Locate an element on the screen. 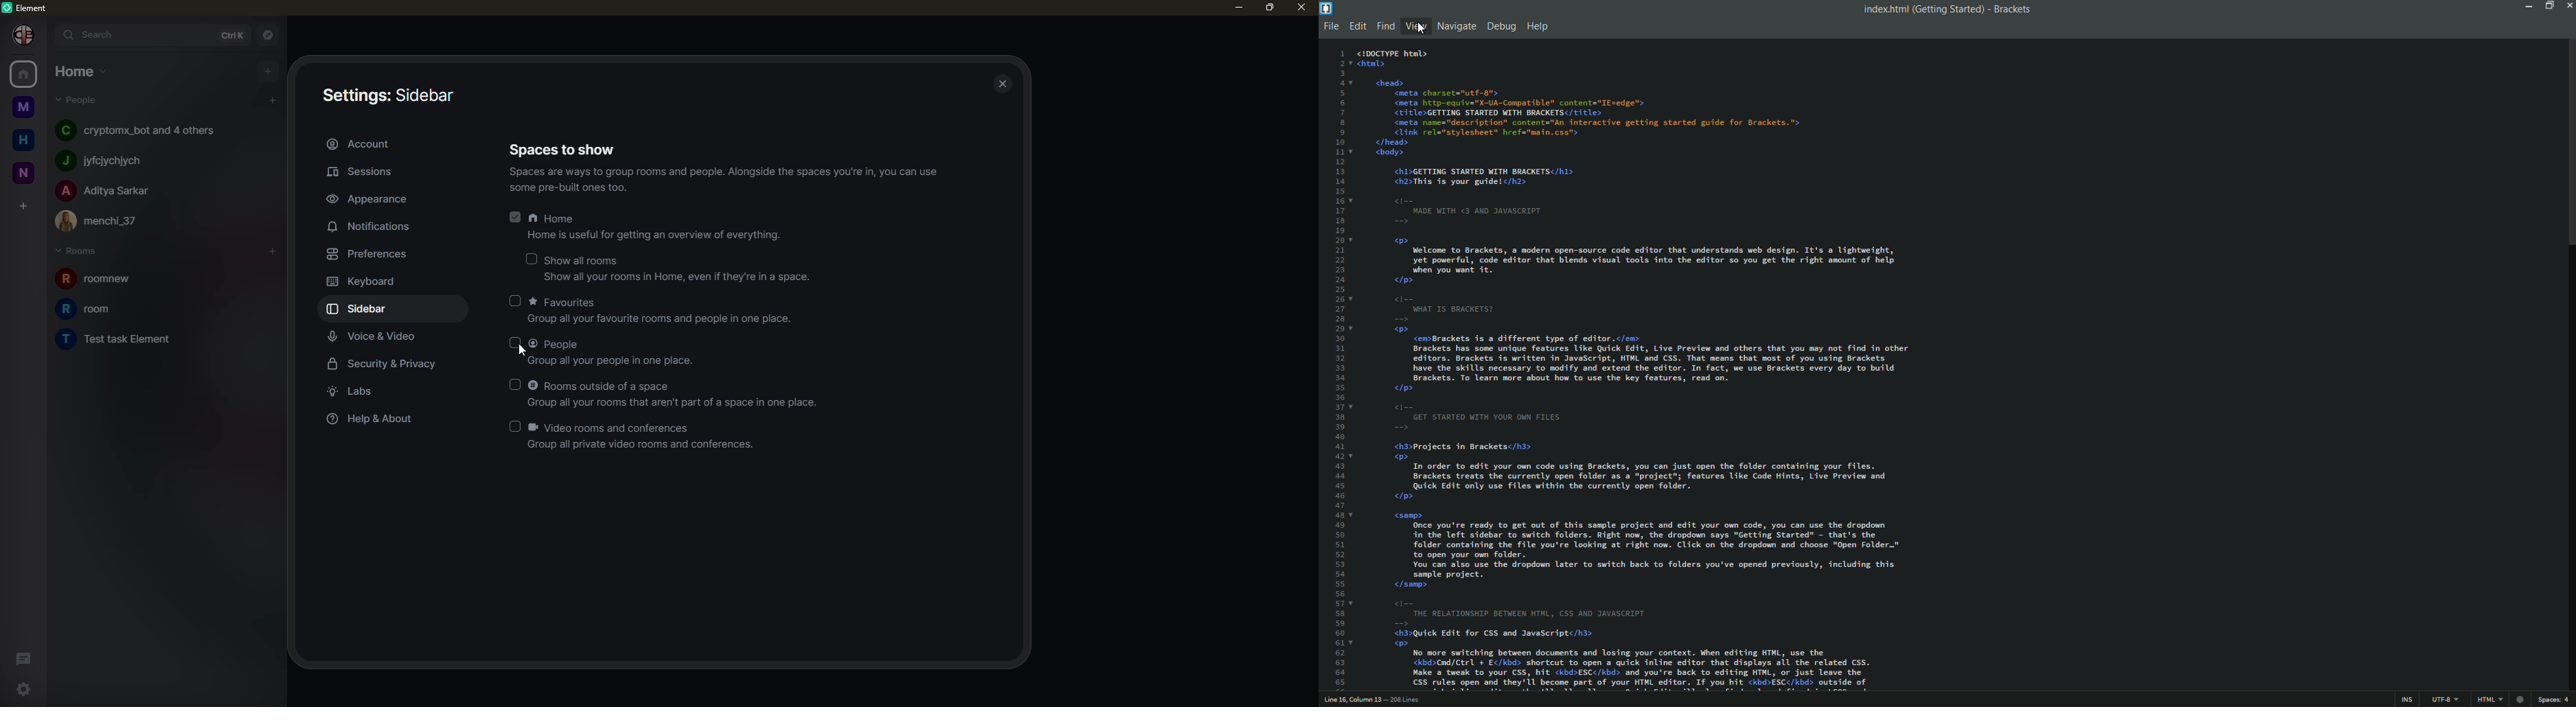 Image resolution: width=2576 pixels, height=728 pixels. preferences is located at coordinates (371, 253).